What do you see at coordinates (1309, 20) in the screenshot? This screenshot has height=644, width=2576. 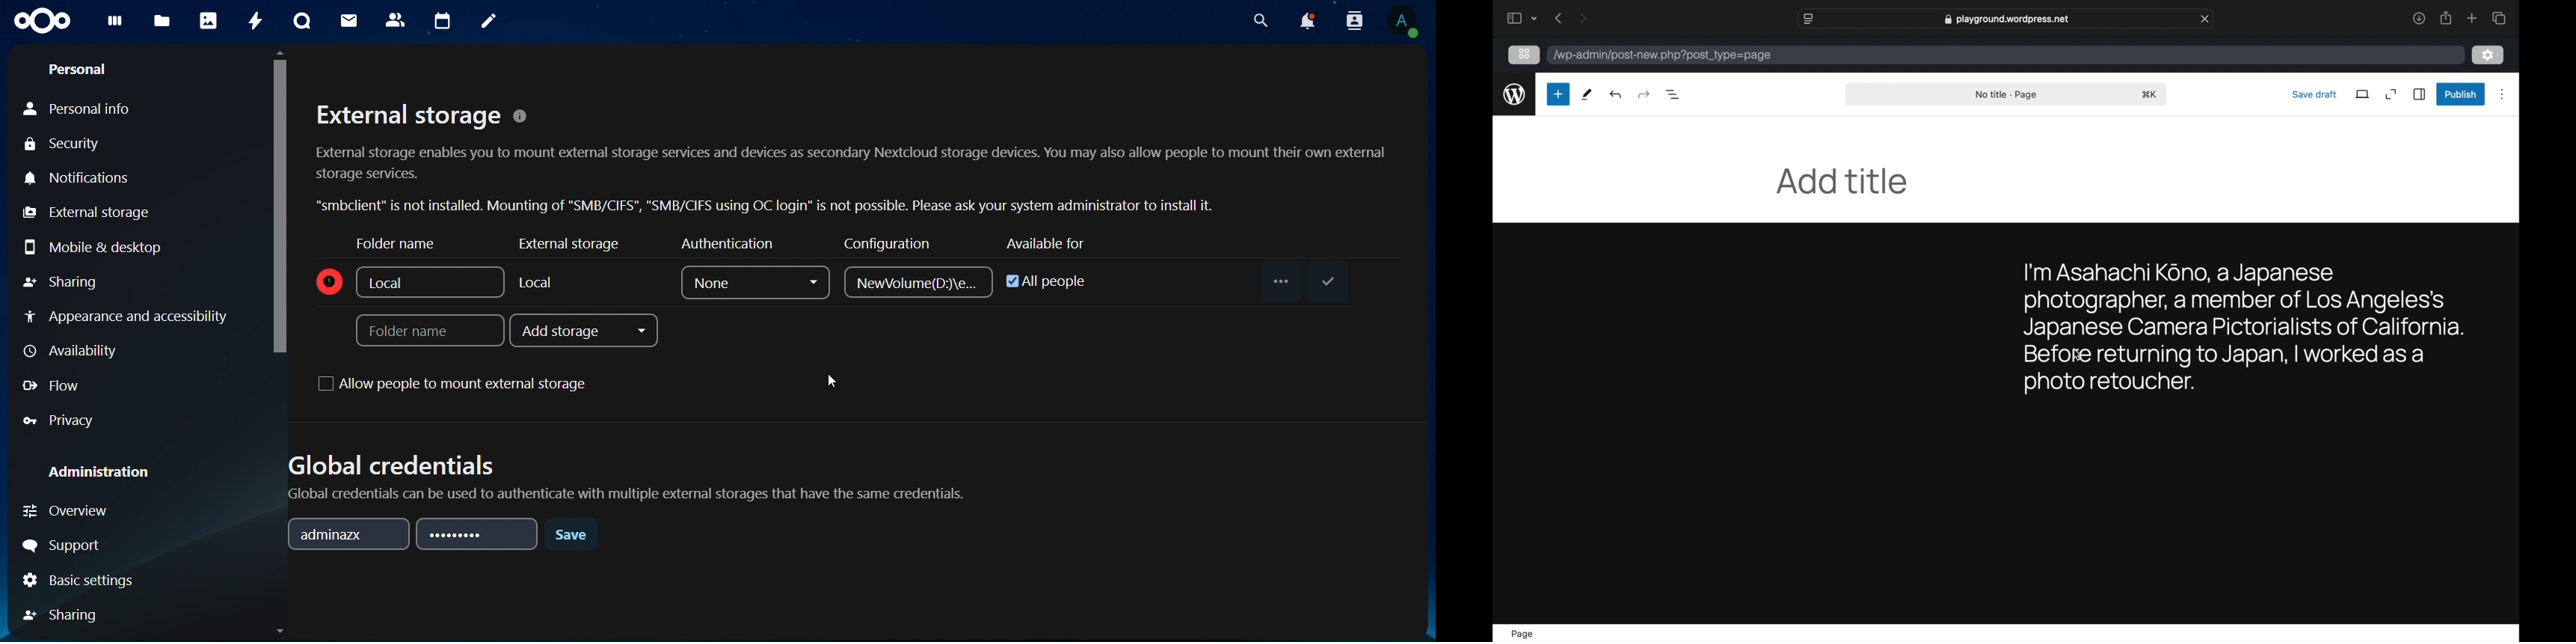 I see `notifications` at bounding box center [1309, 20].